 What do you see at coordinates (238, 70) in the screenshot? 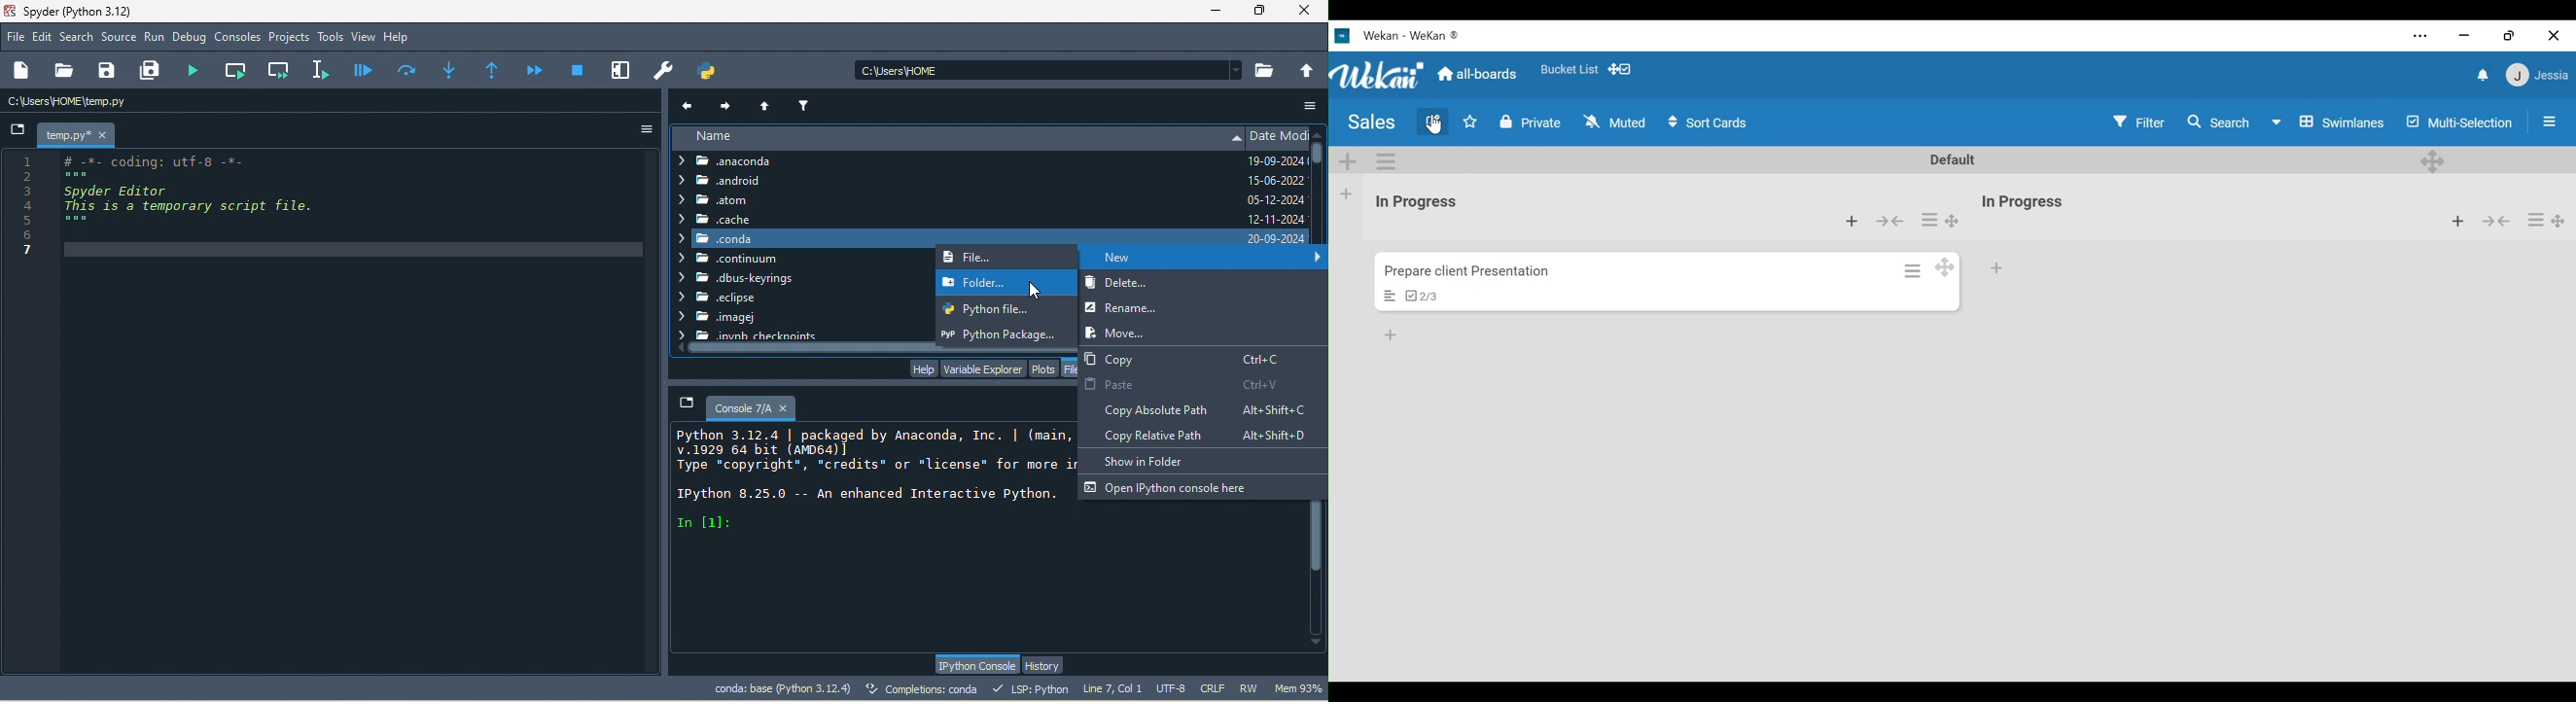
I see `run current cell` at bounding box center [238, 70].